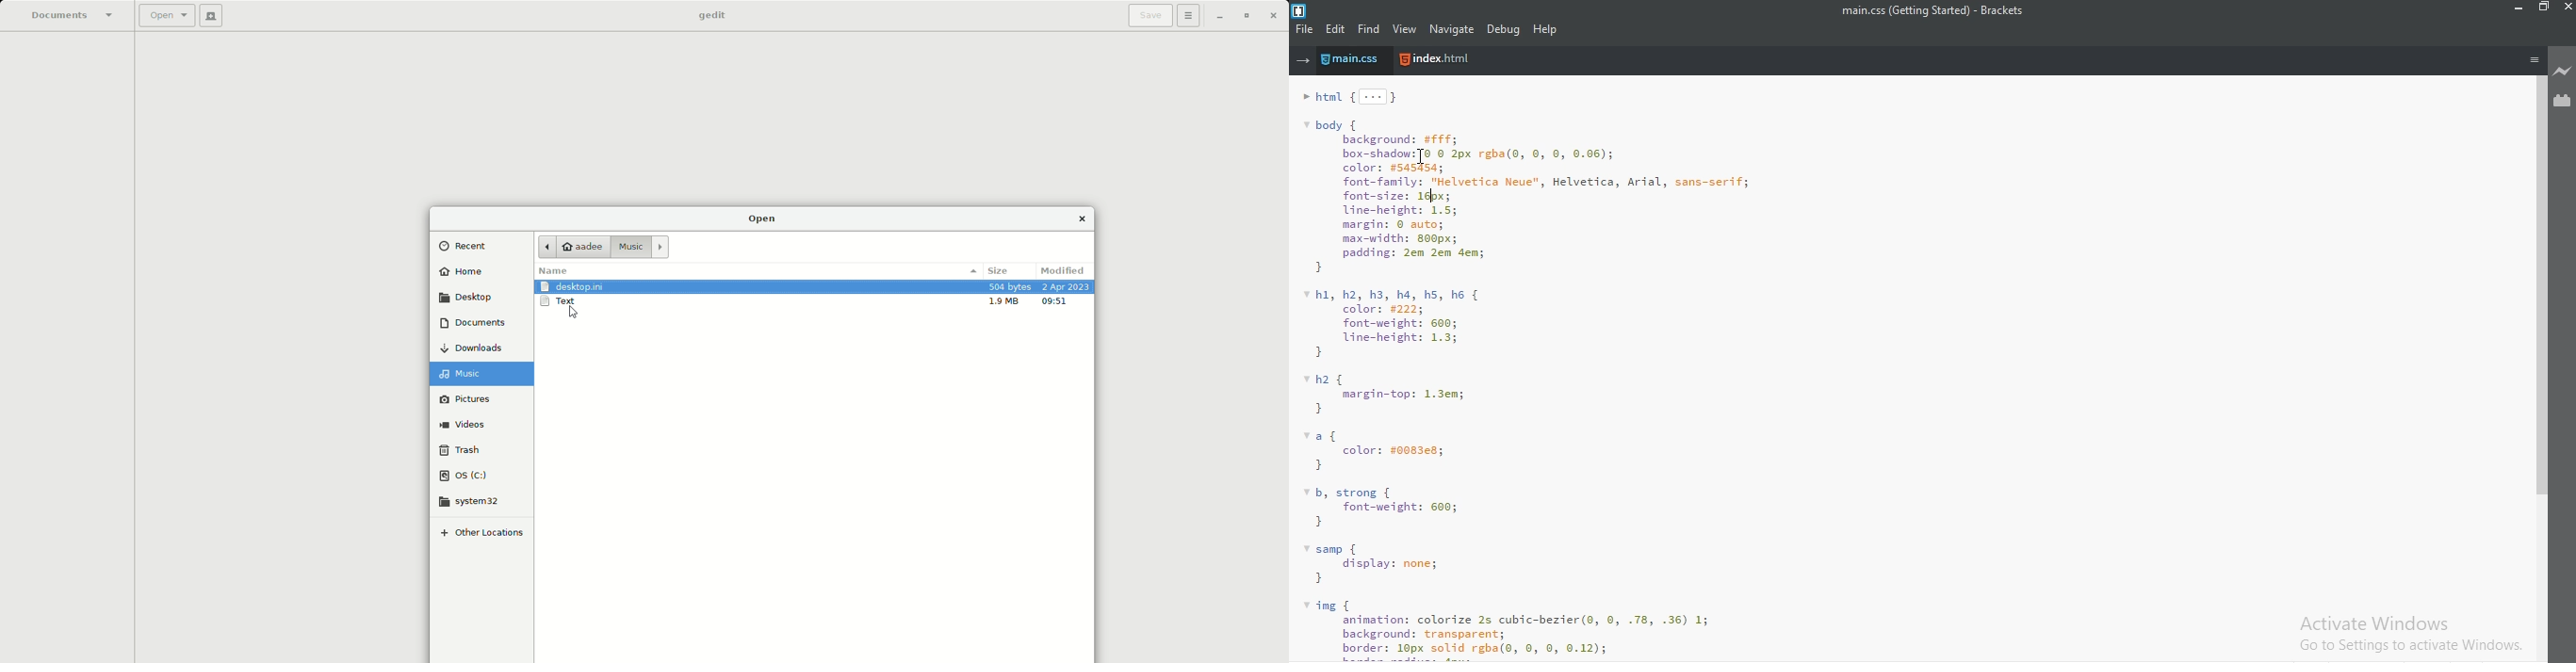 The image size is (2576, 672). I want to click on Close, so click(1274, 17).